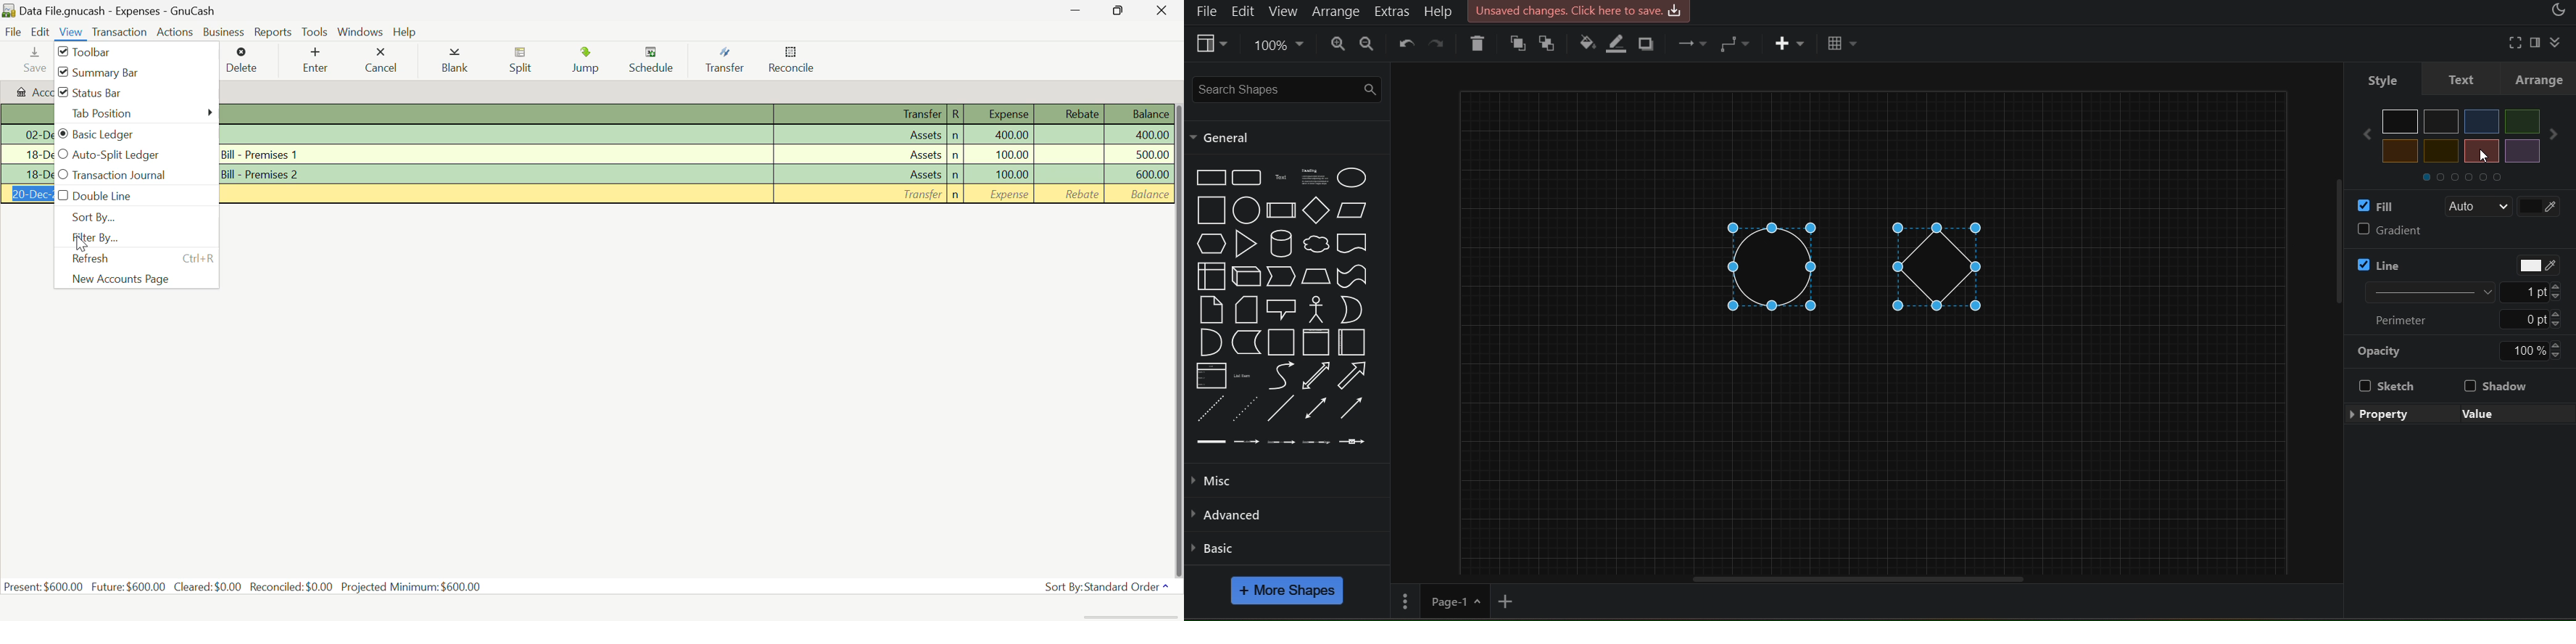 The height and width of the screenshot is (644, 2576). I want to click on Transaction, so click(118, 32).